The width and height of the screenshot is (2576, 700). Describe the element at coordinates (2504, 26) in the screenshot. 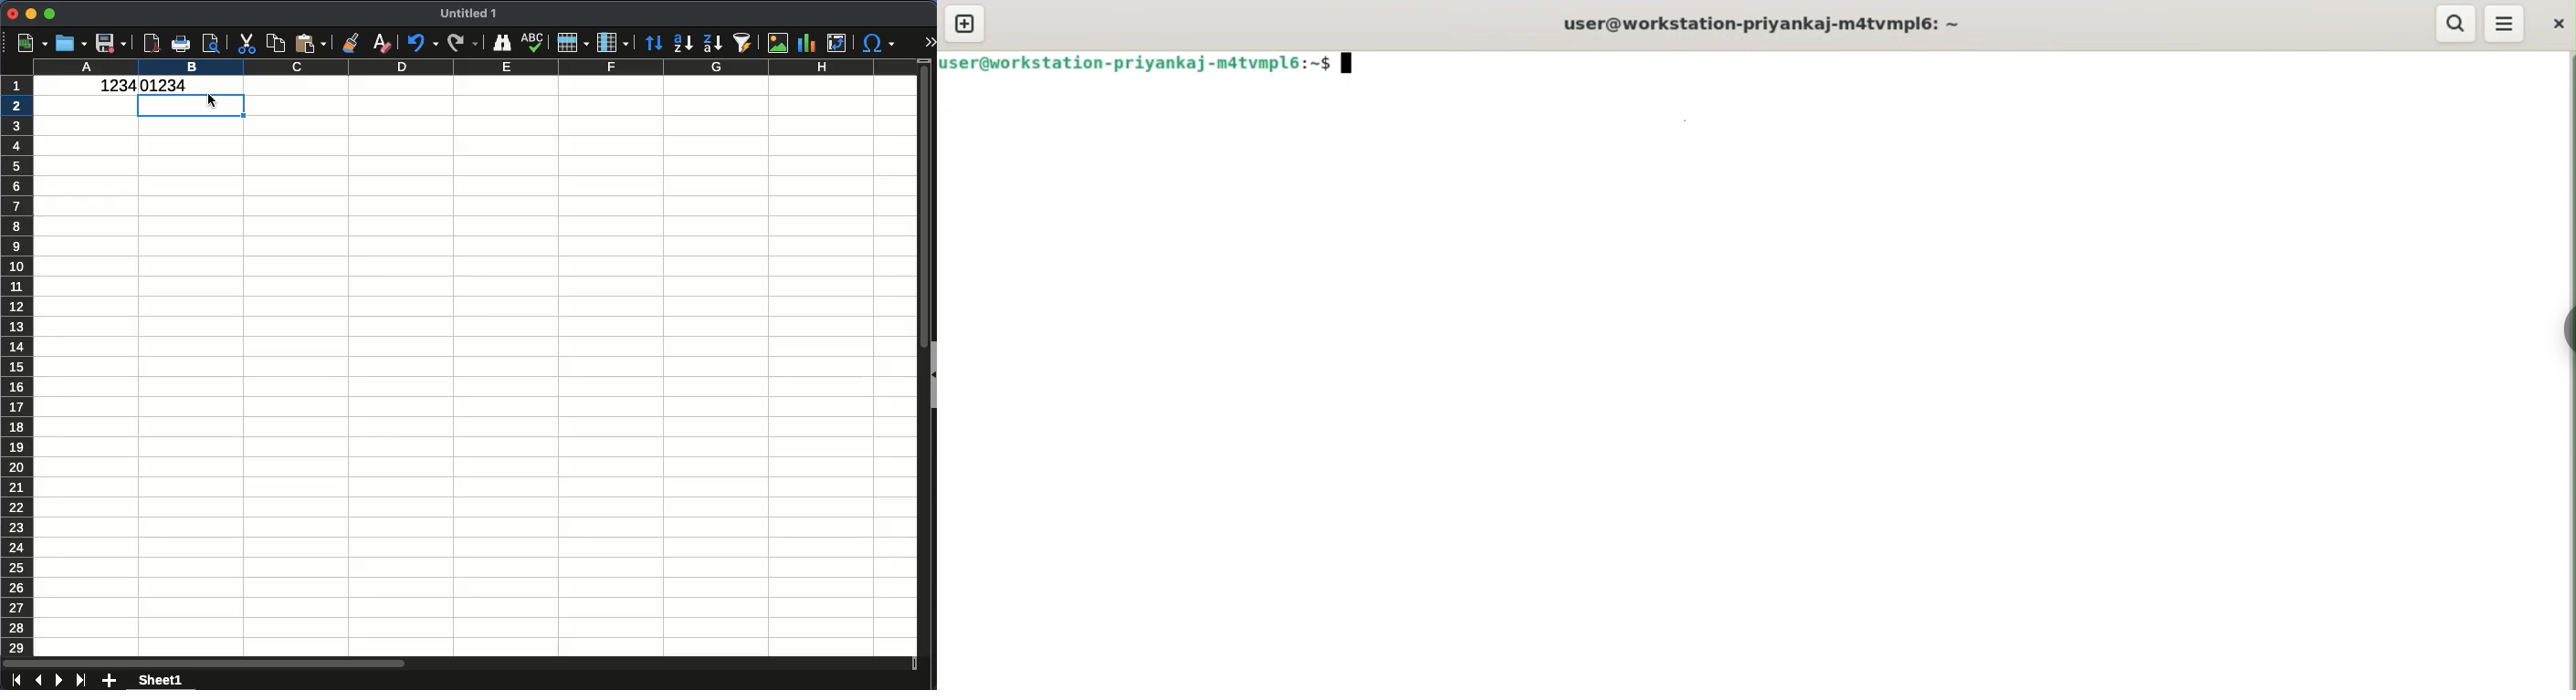

I see `menu` at that location.